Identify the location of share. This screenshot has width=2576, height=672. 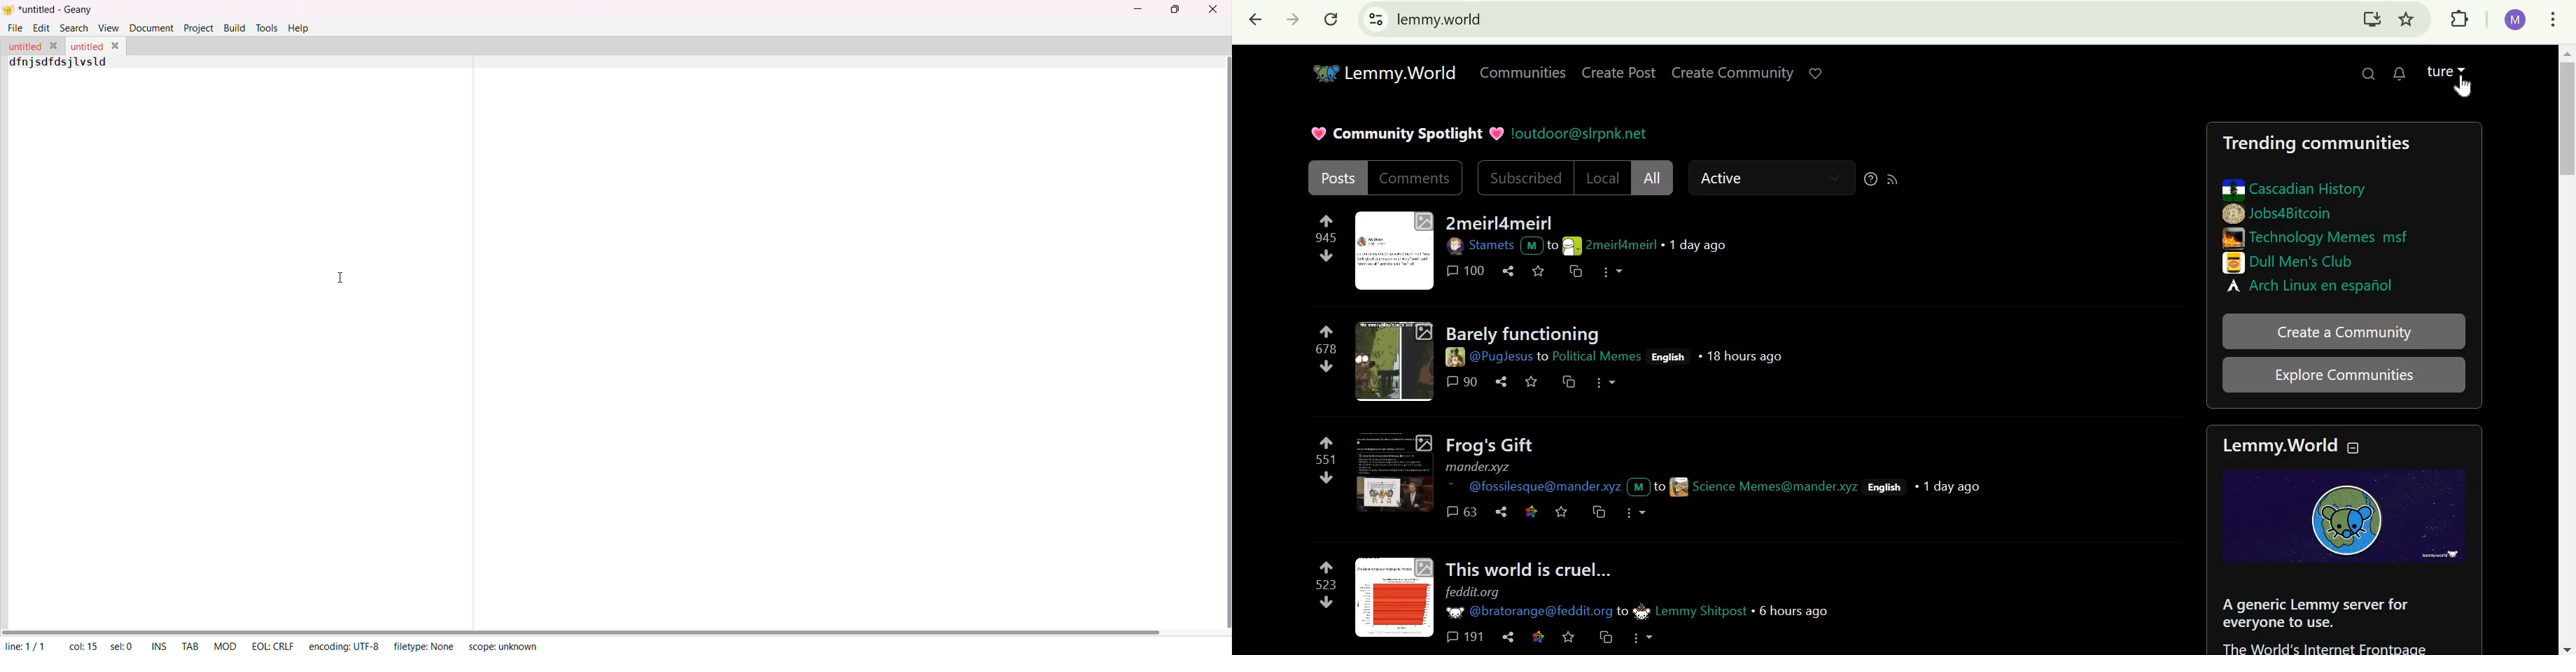
(1500, 382).